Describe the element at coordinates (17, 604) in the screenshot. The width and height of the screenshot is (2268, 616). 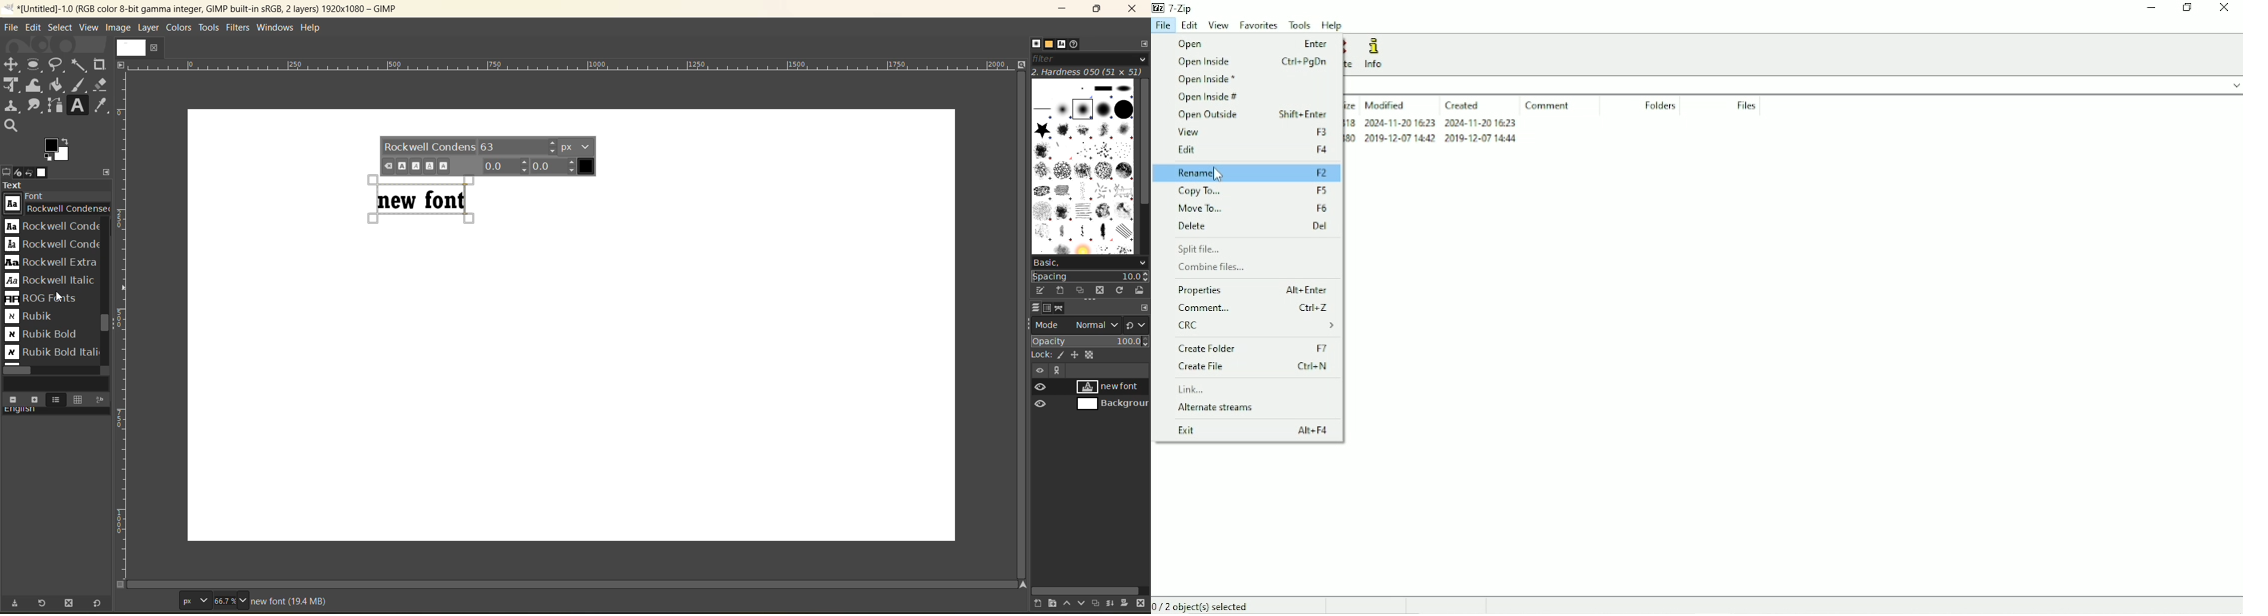
I see `save tool preset` at that location.